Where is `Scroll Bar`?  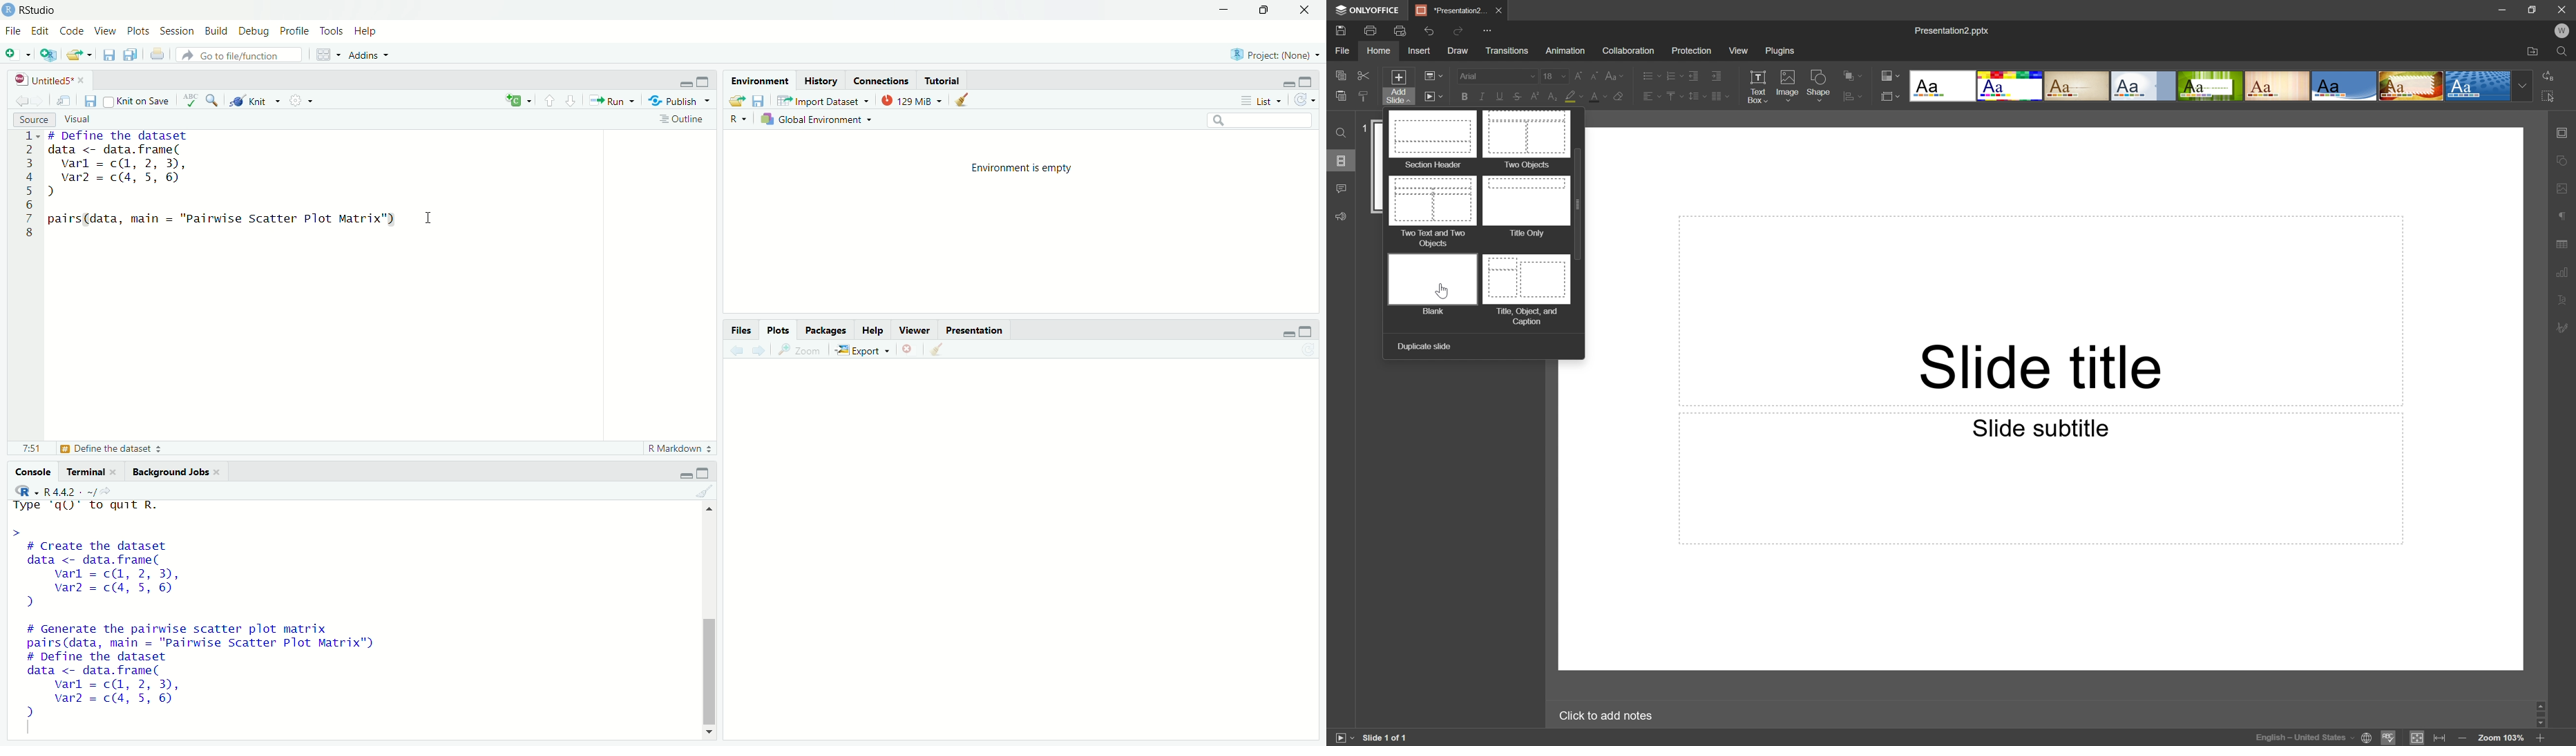
Scroll Bar is located at coordinates (2543, 711).